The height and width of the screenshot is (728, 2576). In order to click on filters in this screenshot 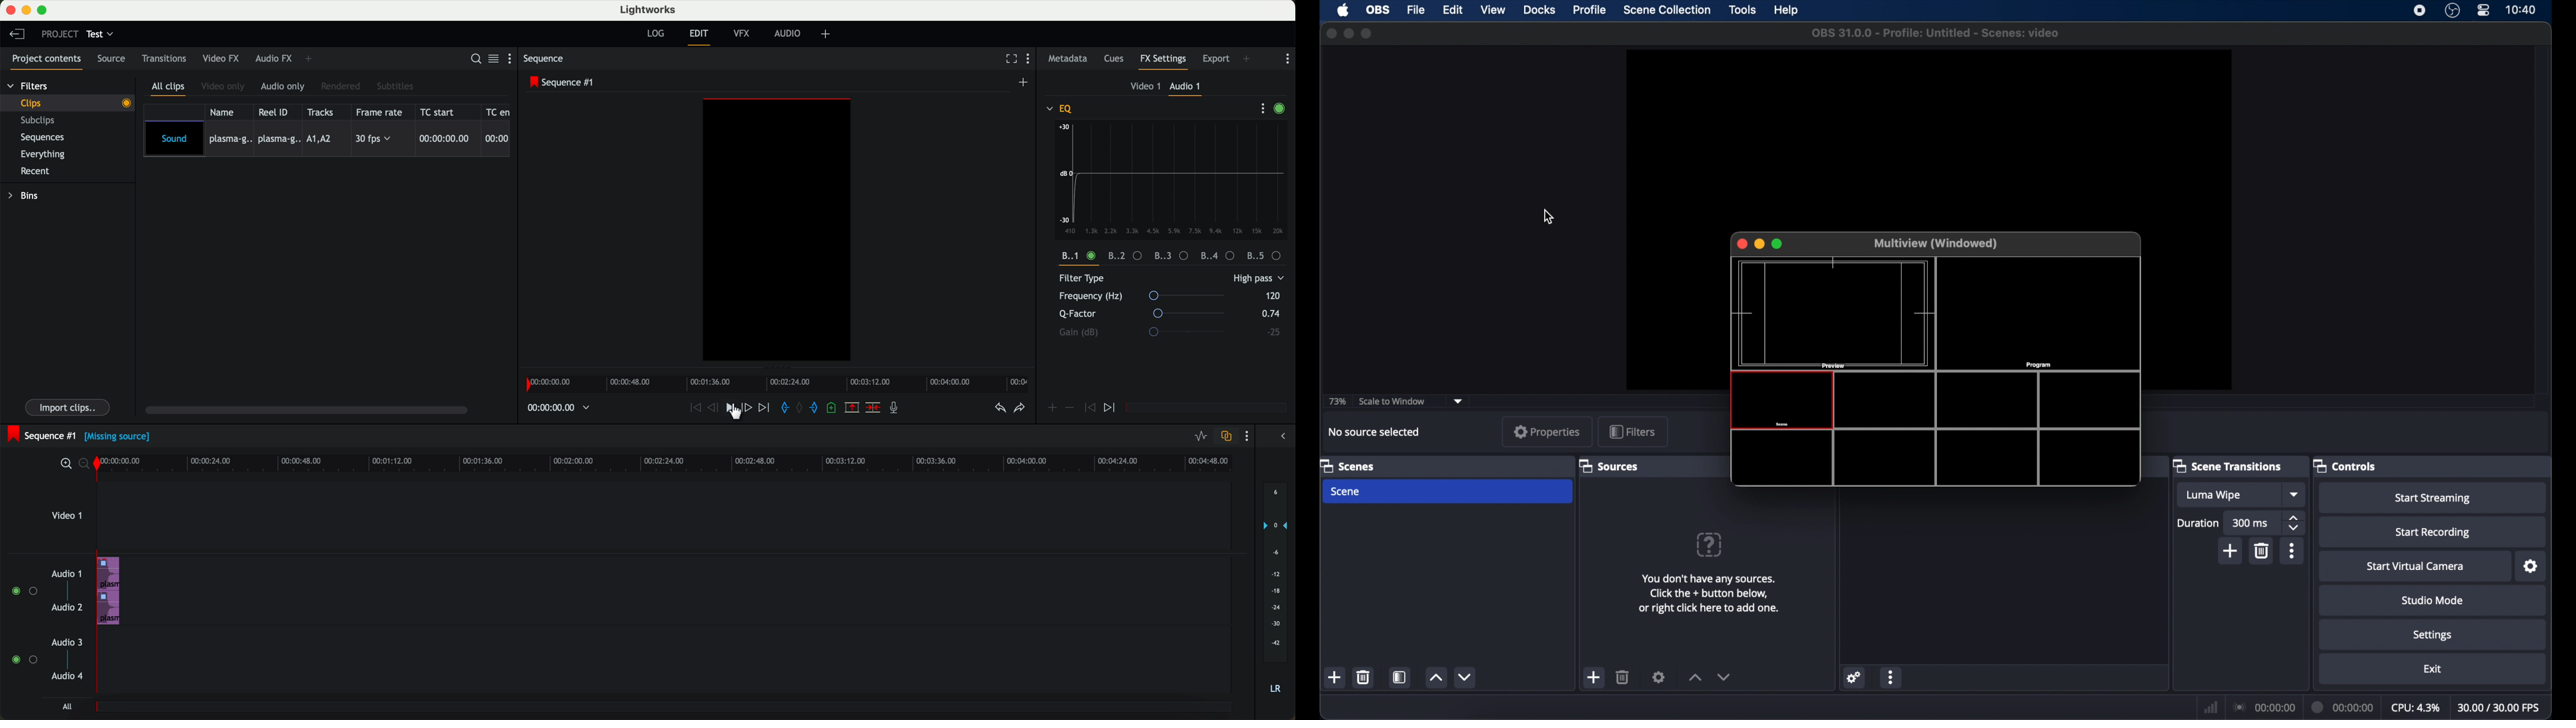, I will do `click(1633, 431)`.